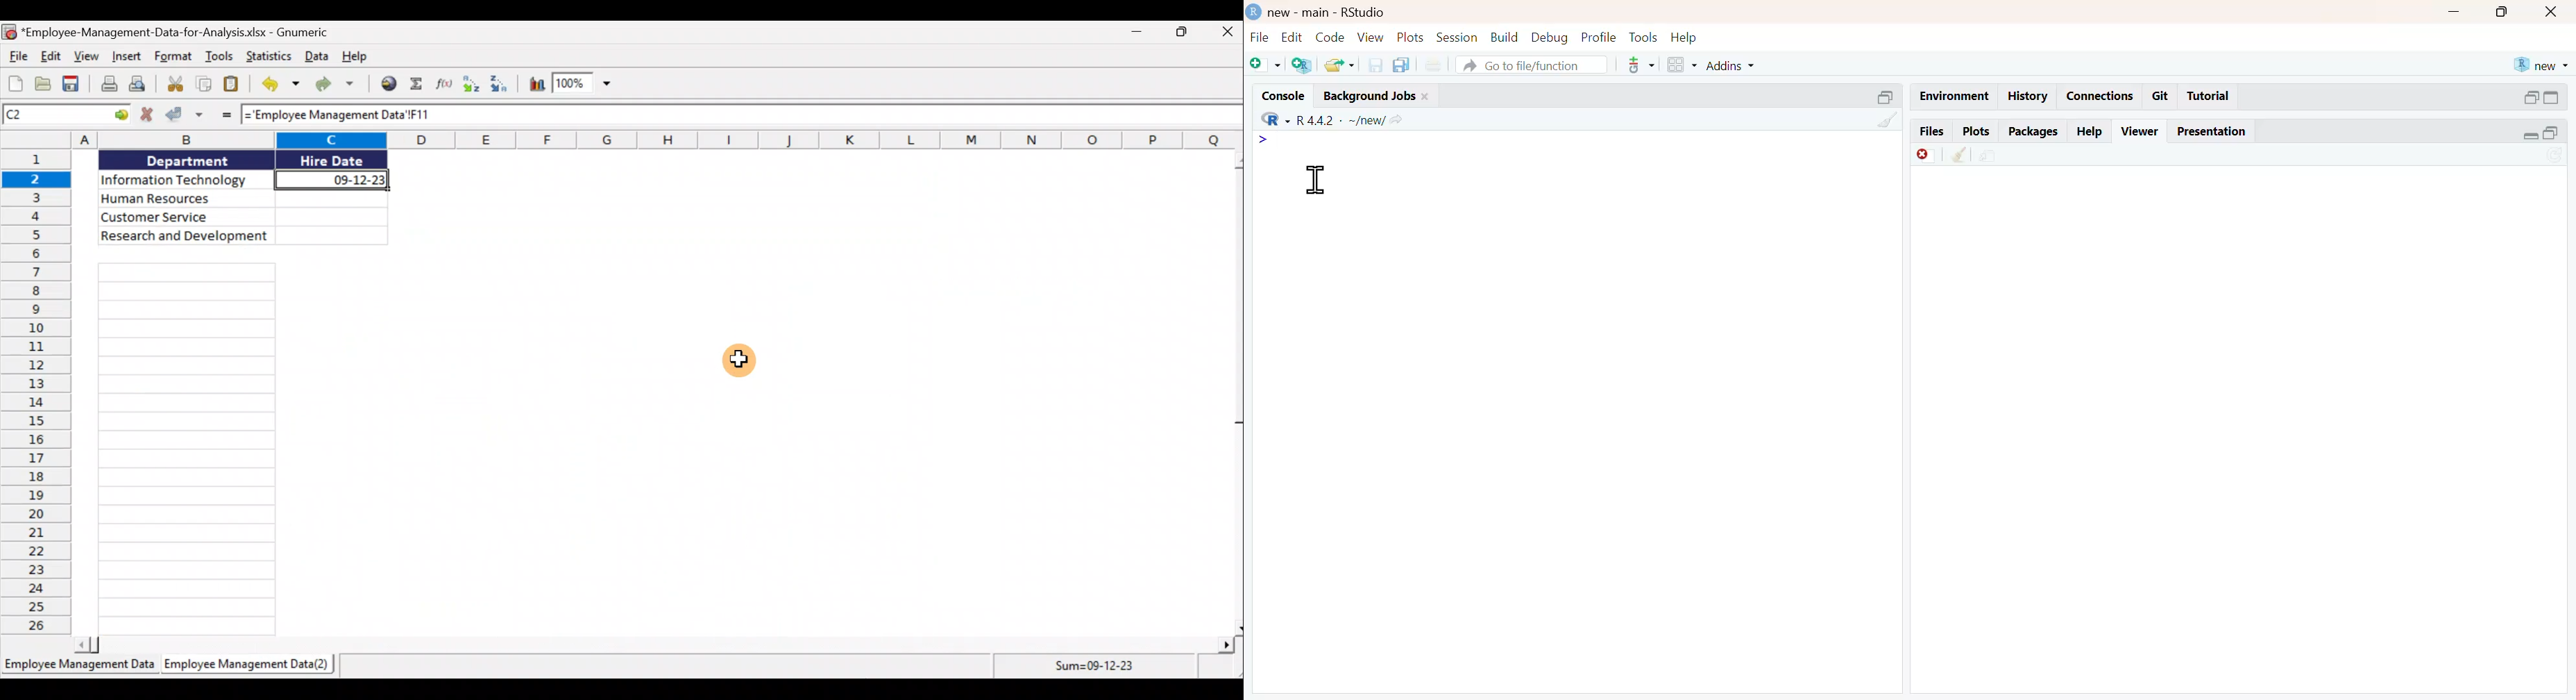 Image resolution: width=2576 pixels, height=700 pixels. I want to click on profile, so click(1598, 37).